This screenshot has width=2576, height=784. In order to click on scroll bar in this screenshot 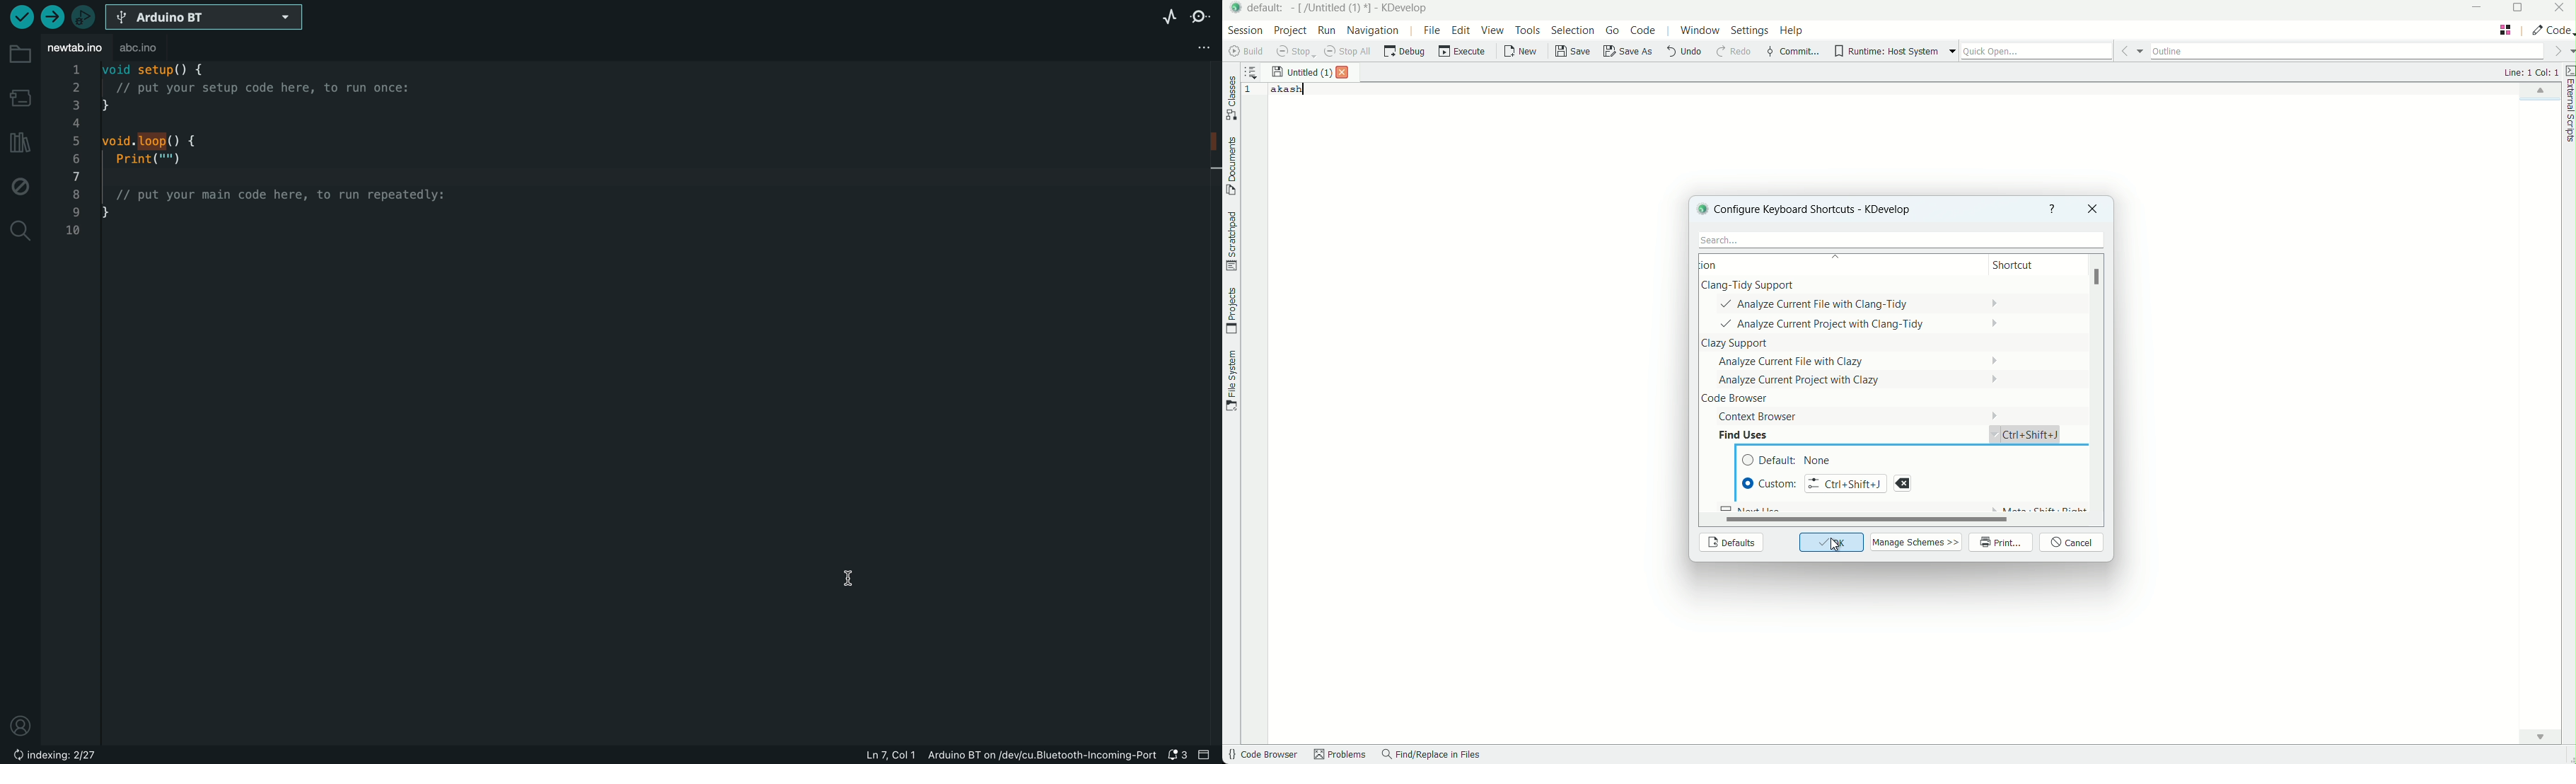, I will do `click(2099, 279)`.